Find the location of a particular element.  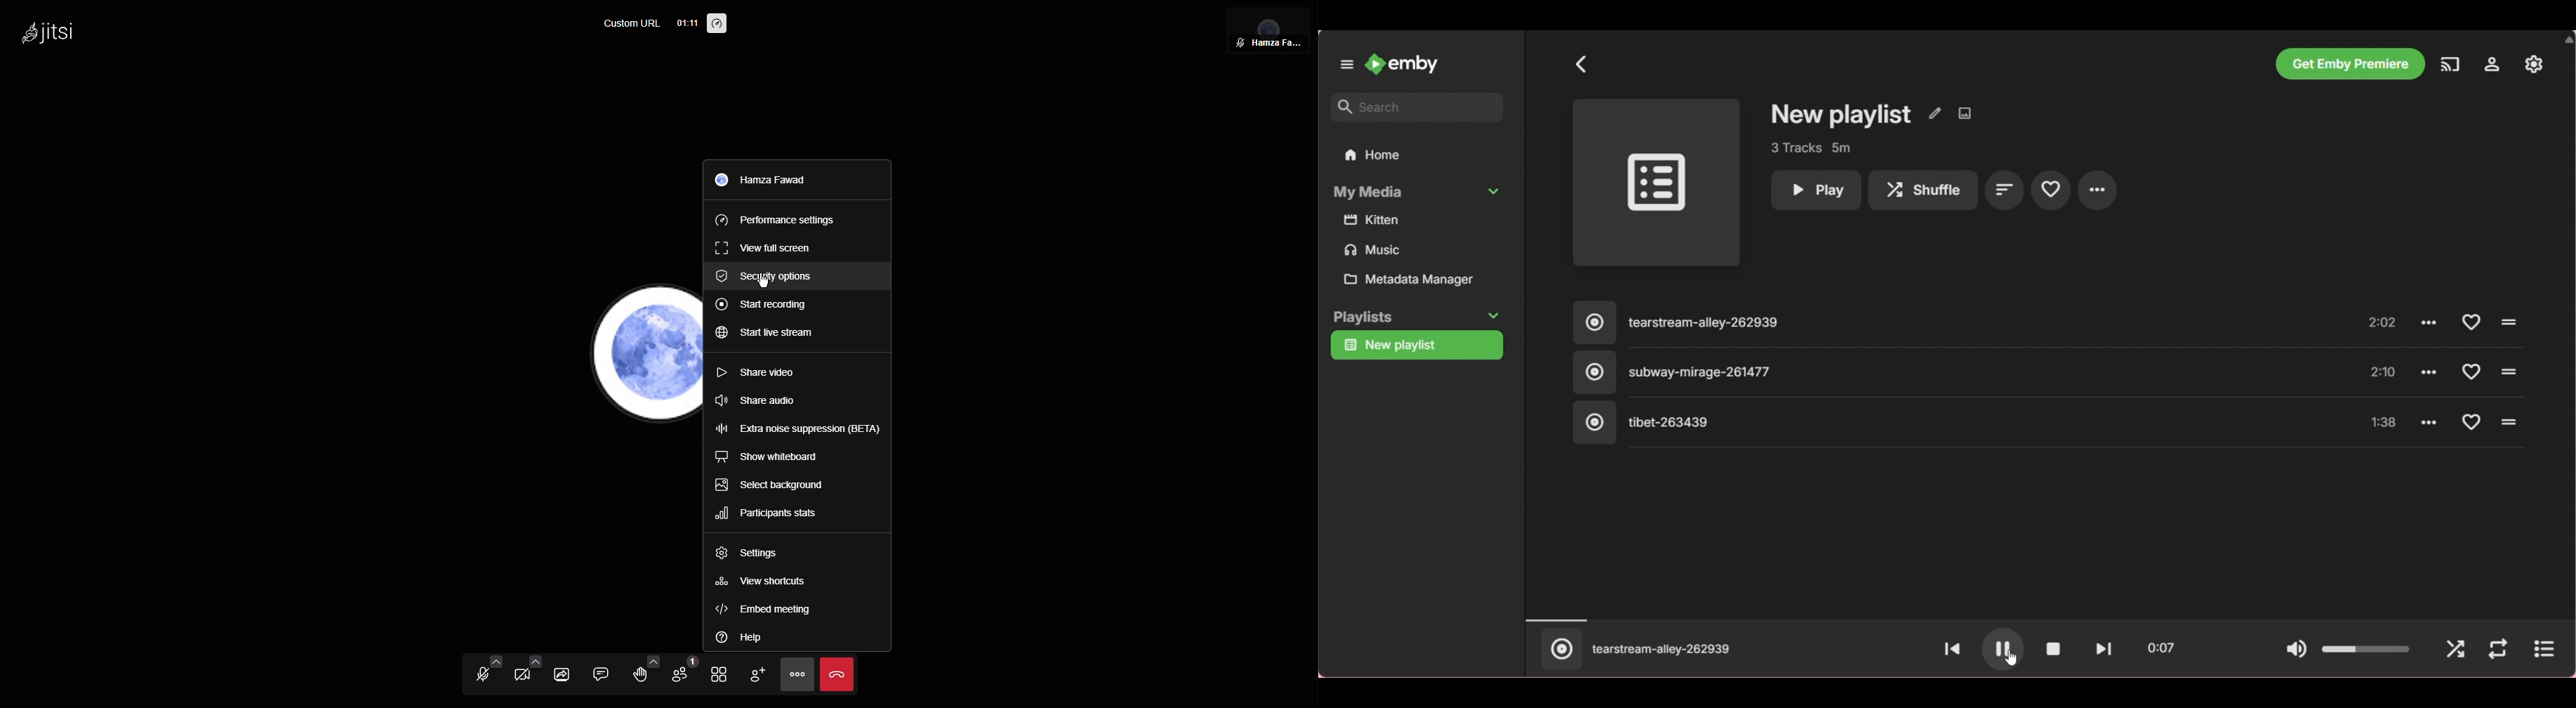

Playlist details is located at coordinates (1810, 148).